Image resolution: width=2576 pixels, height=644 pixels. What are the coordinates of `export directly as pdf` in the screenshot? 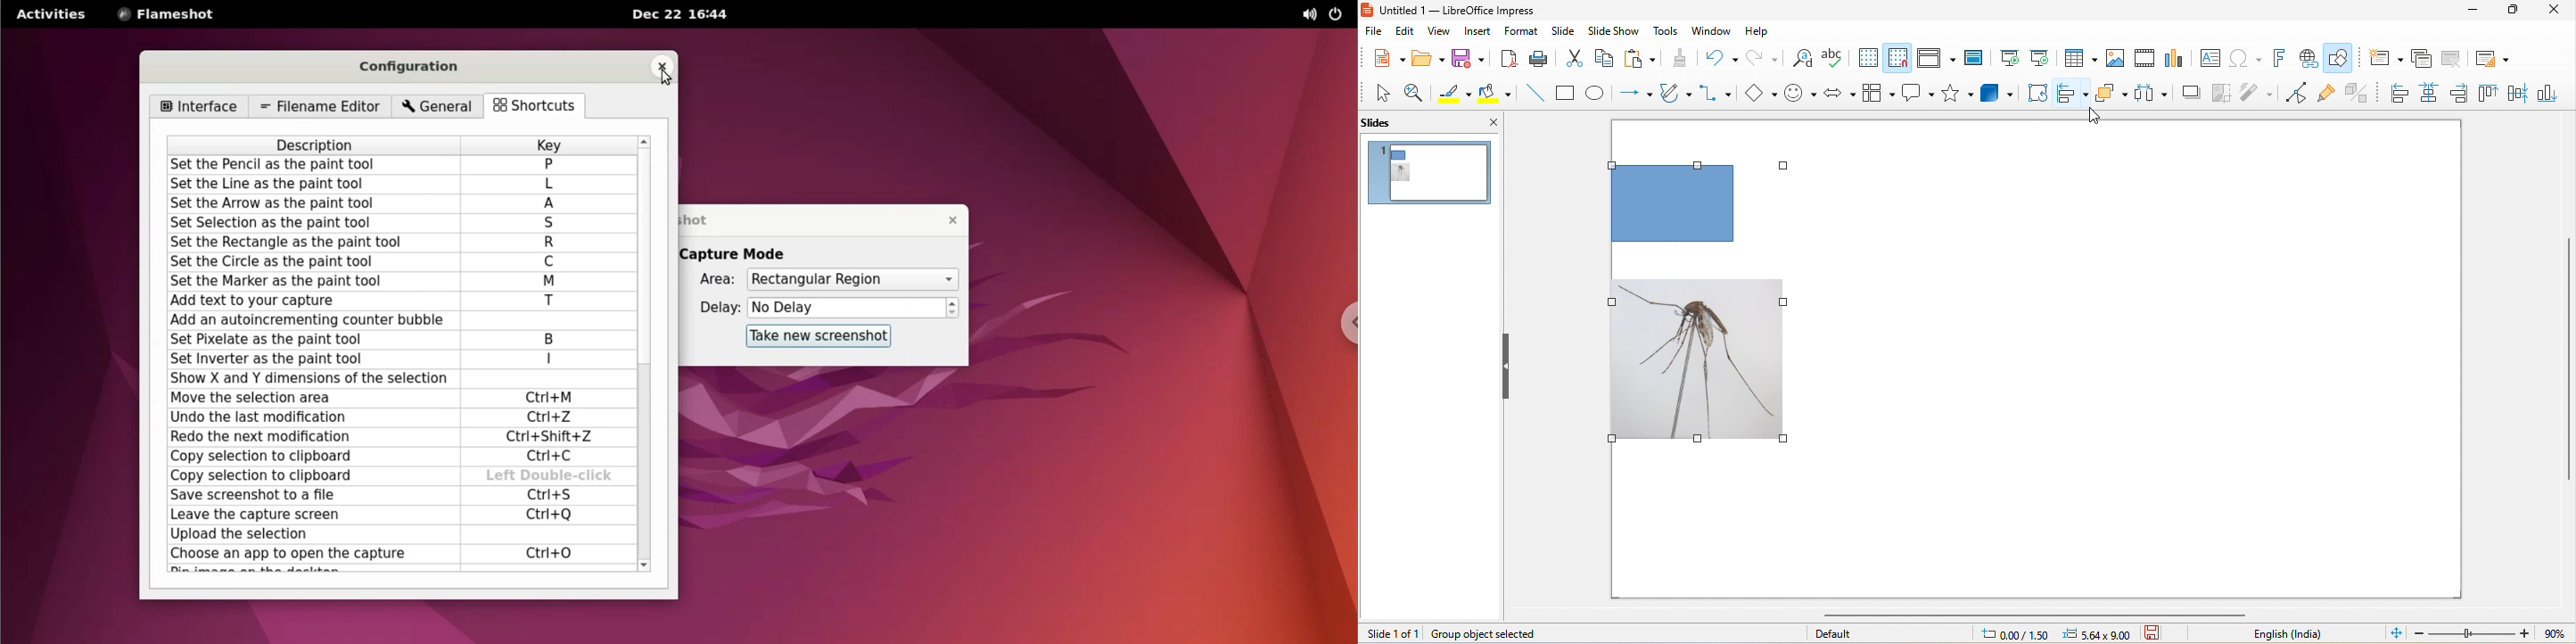 It's located at (1509, 60).